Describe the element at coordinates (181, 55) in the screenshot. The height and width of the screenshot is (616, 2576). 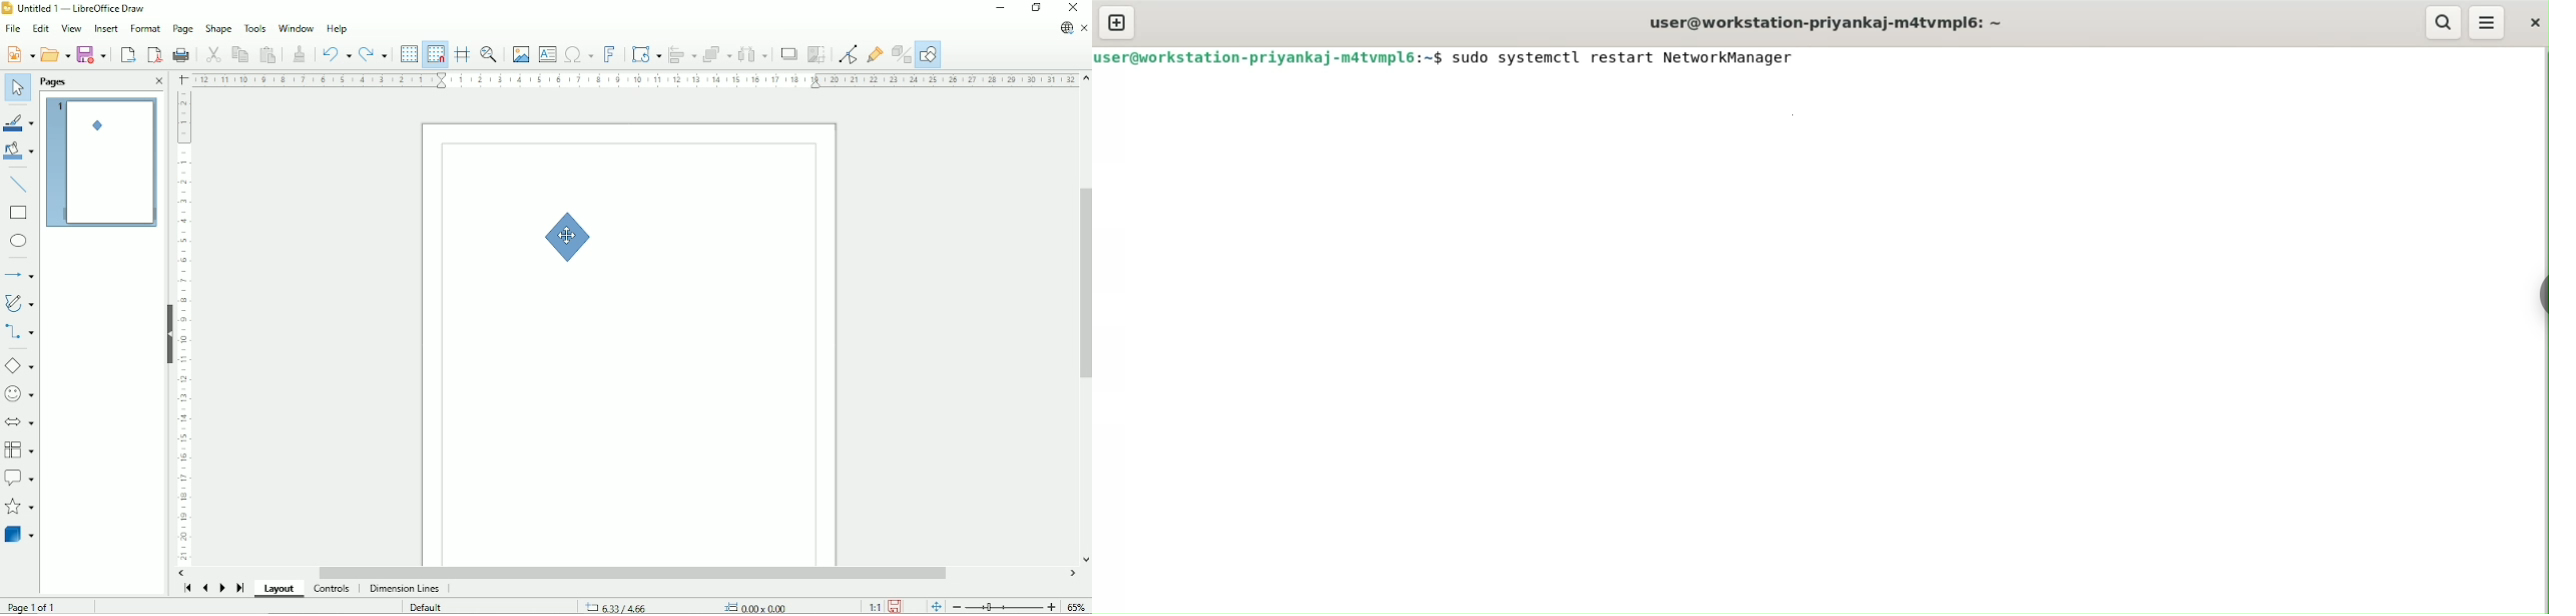
I see `Print` at that location.